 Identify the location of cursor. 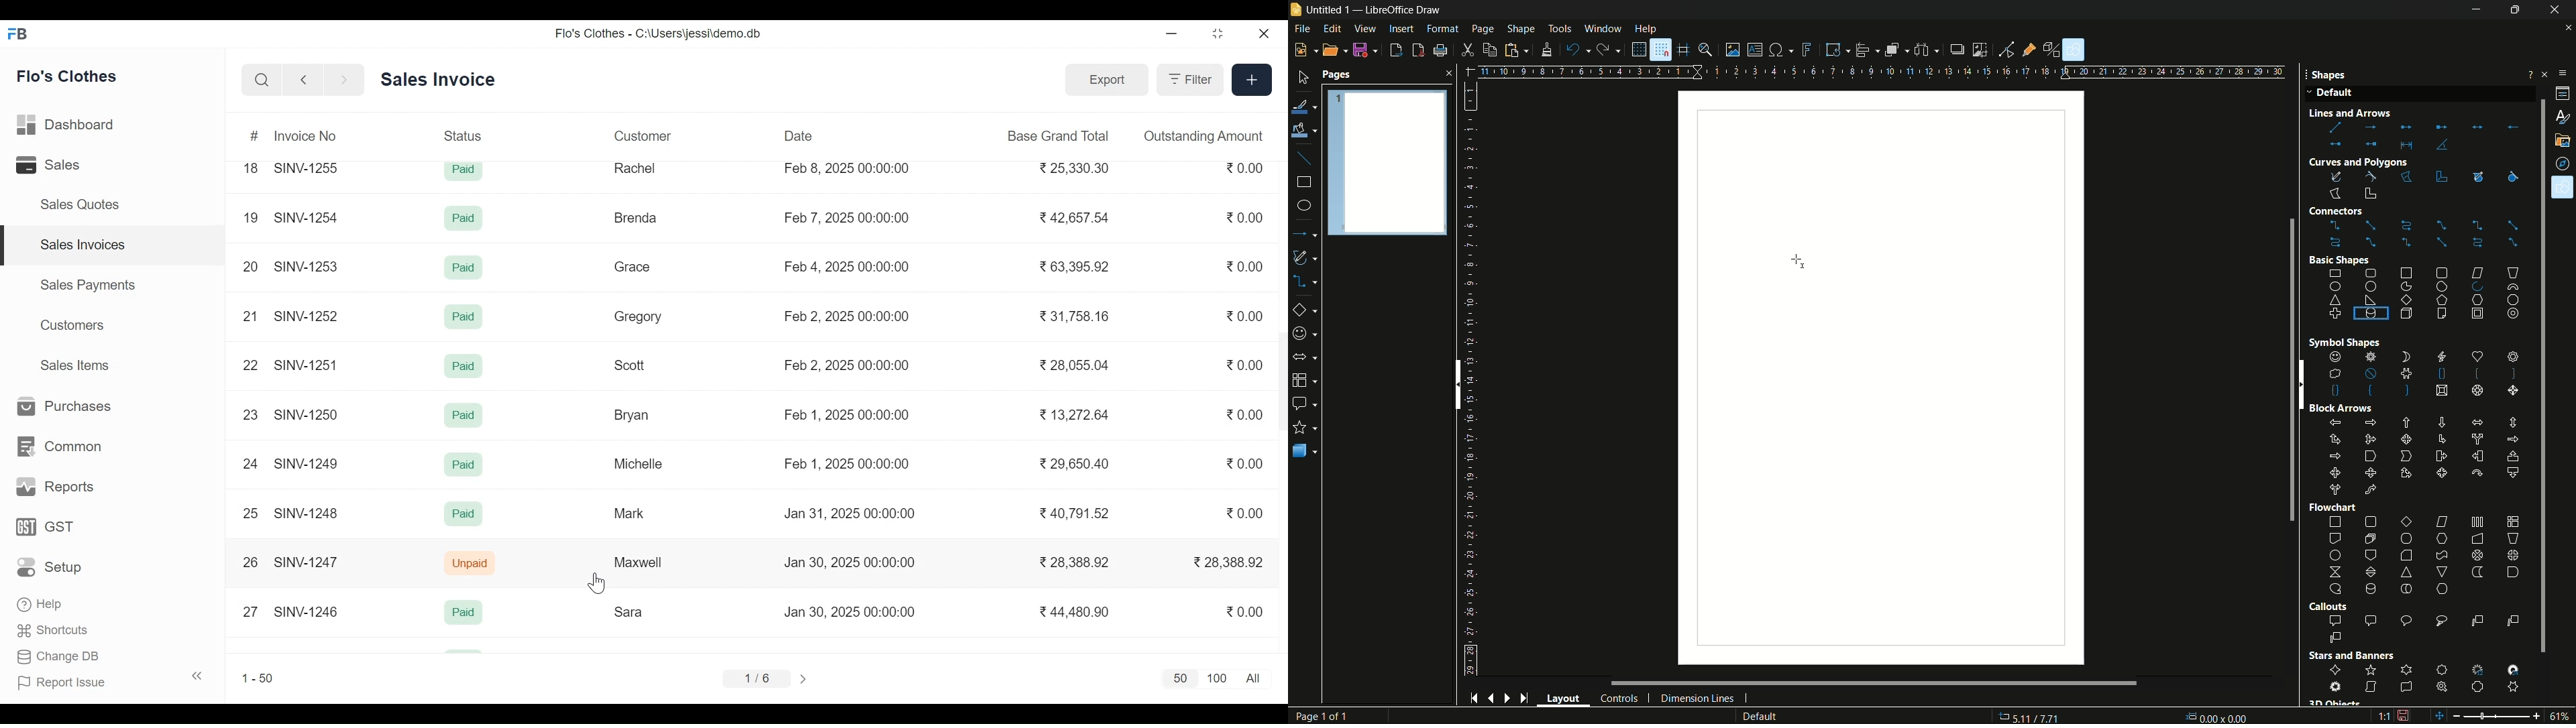
(1796, 261).